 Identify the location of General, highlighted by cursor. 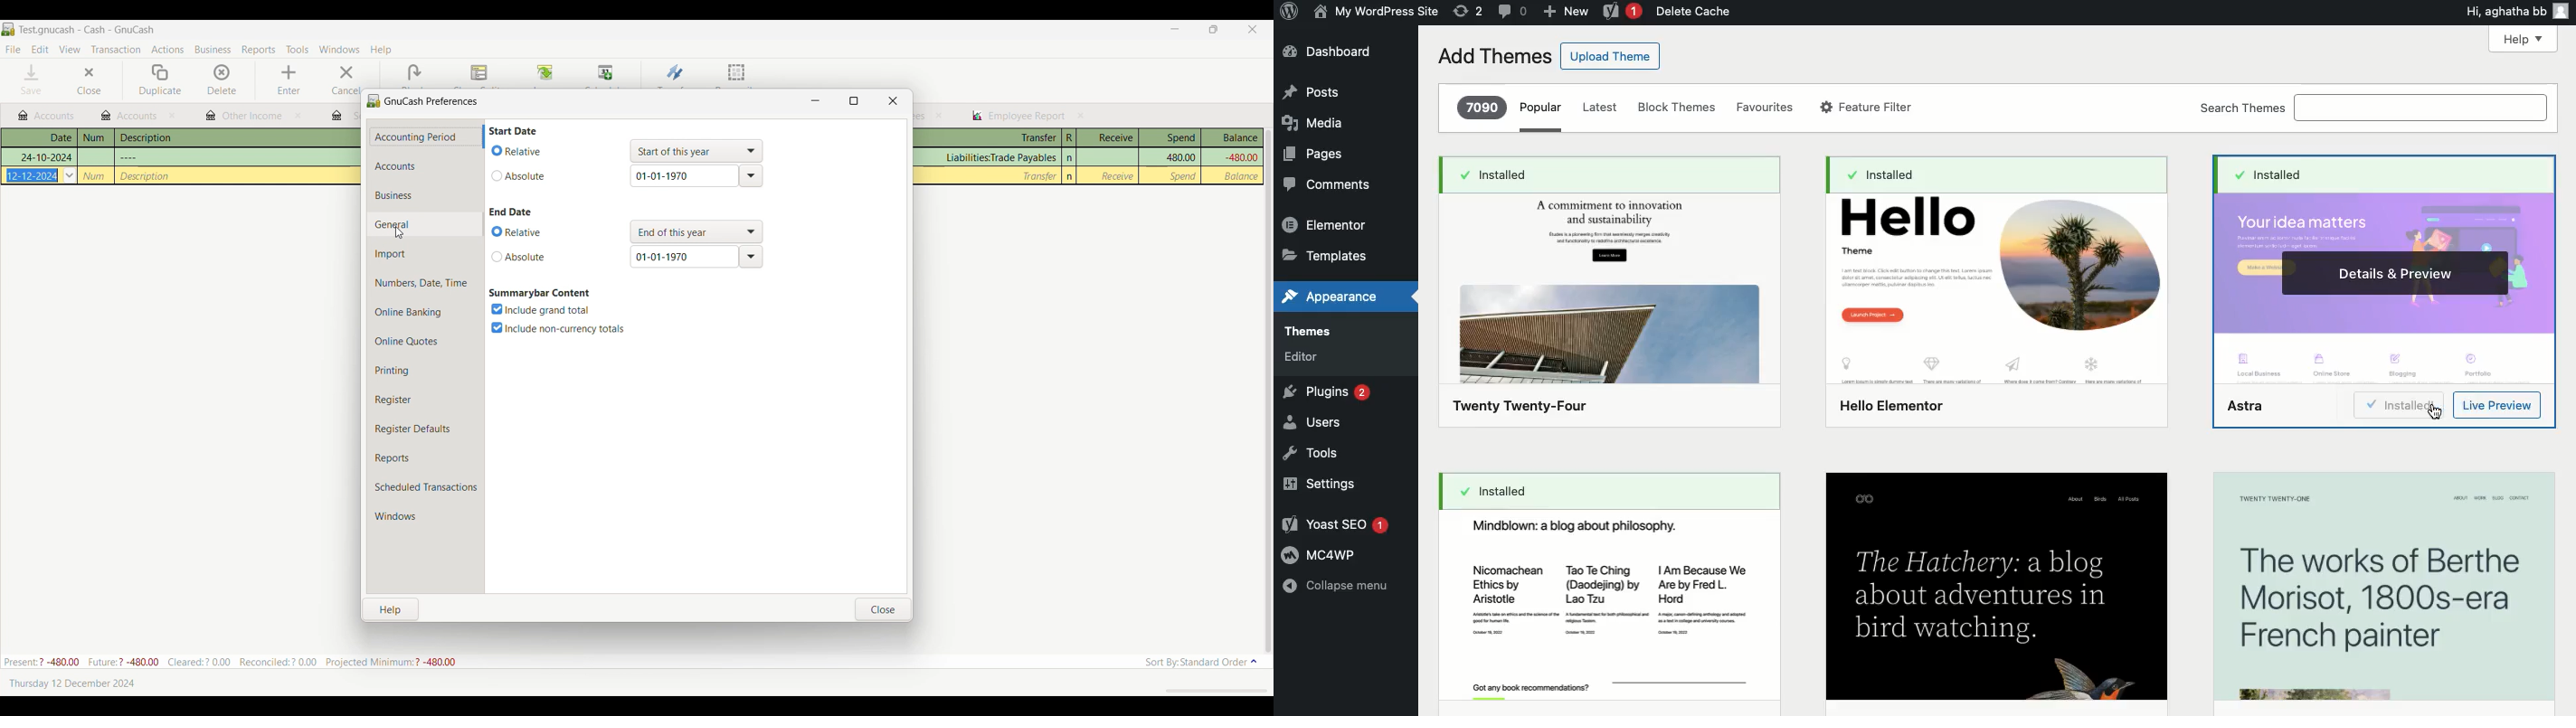
(425, 224).